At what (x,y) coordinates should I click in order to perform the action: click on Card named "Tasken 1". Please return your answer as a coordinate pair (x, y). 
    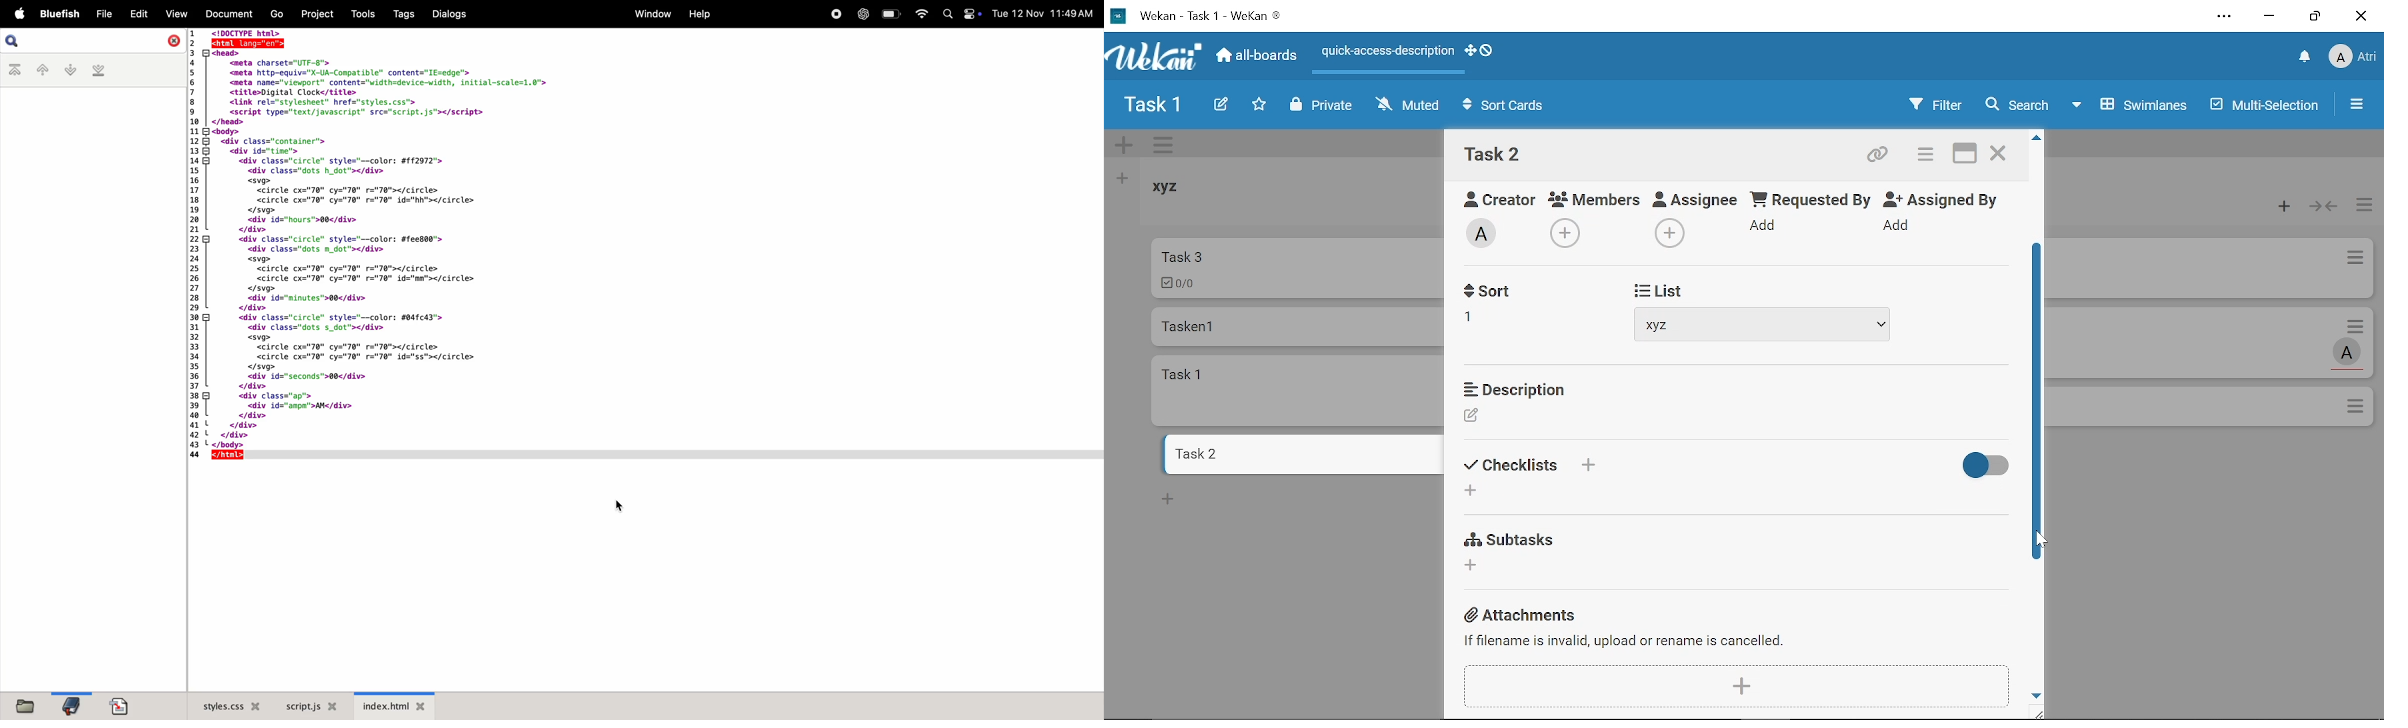
    Looking at the image, I should click on (1296, 326).